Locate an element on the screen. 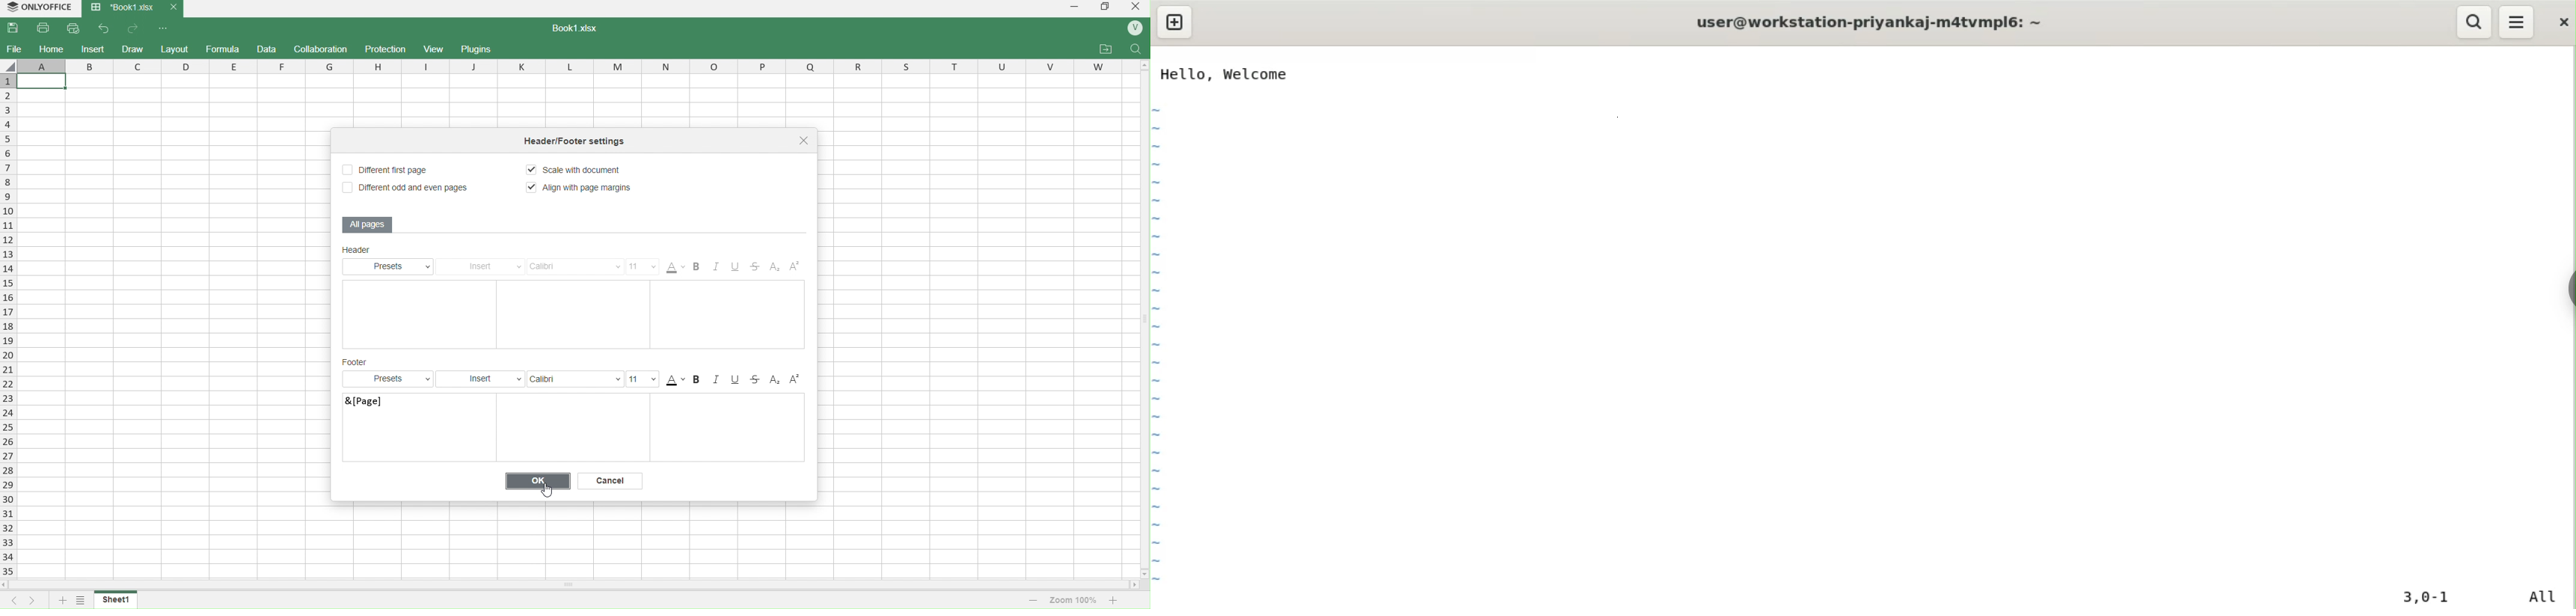 The width and height of the screenshot is (2576, 616). decrease zoom  is located at coordinates (1033, 599).